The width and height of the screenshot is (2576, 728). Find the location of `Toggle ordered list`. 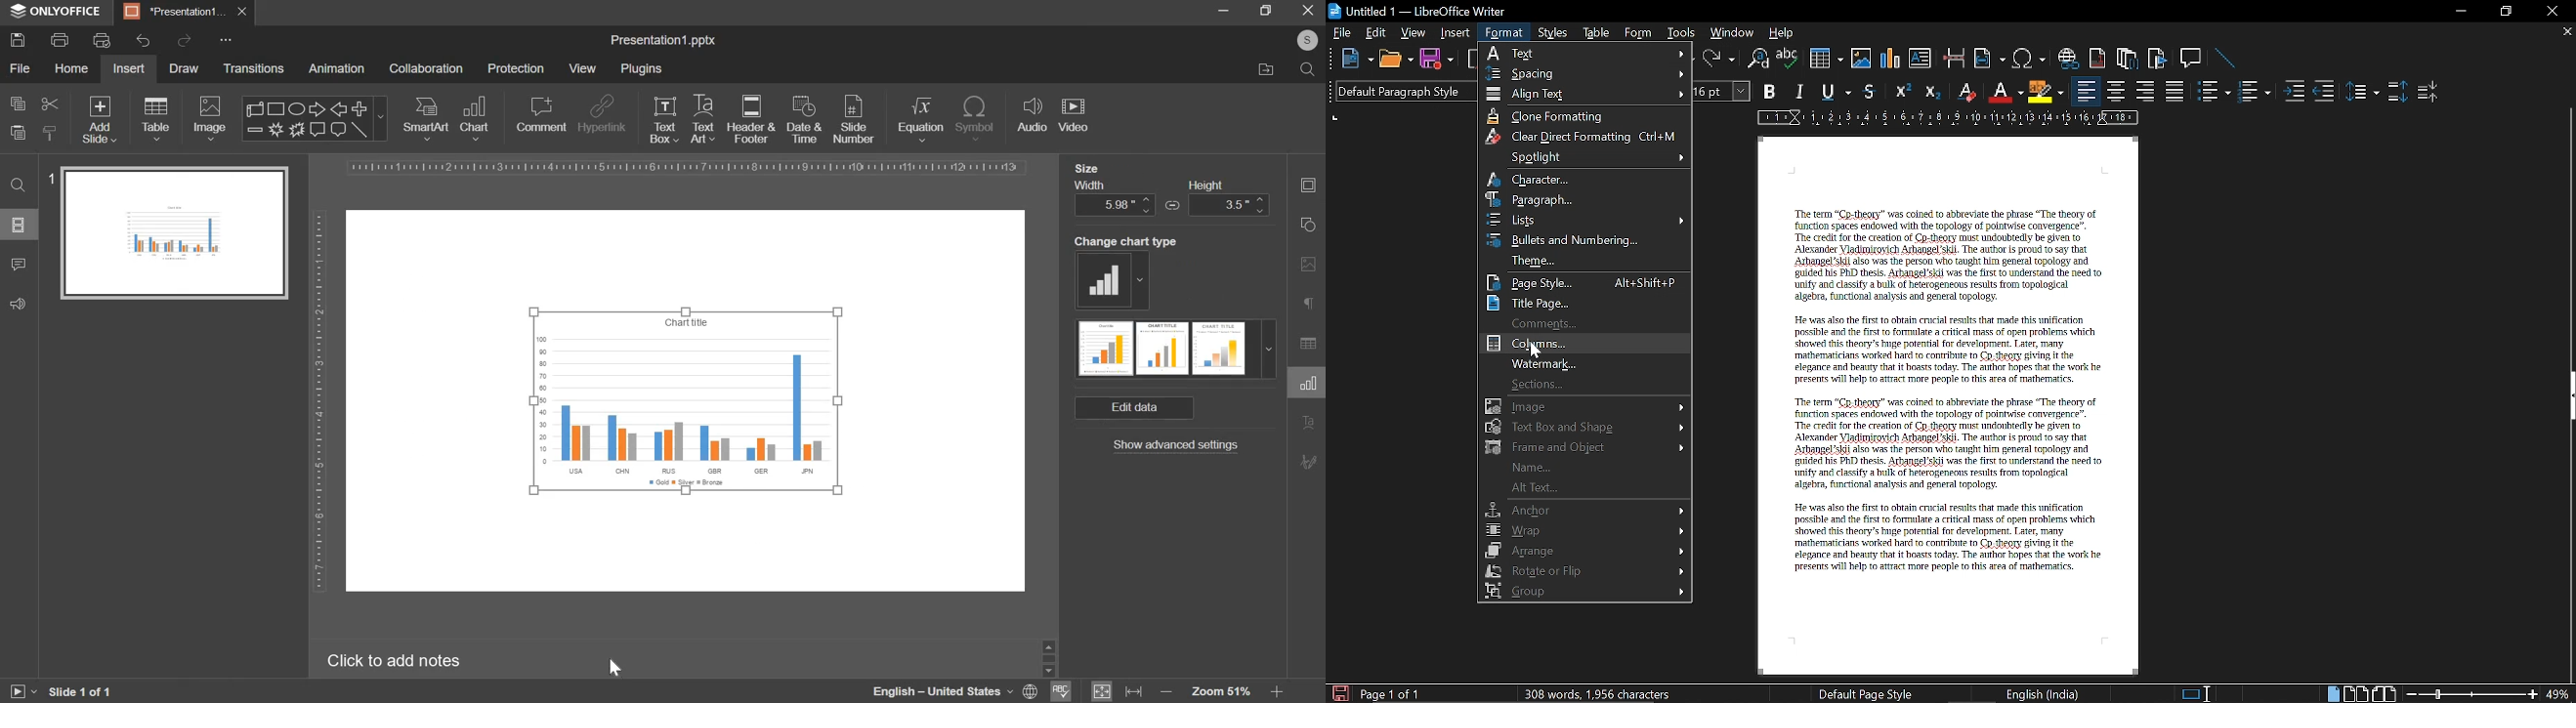

Toggle ordered list is located at coordinates (2255, 91).